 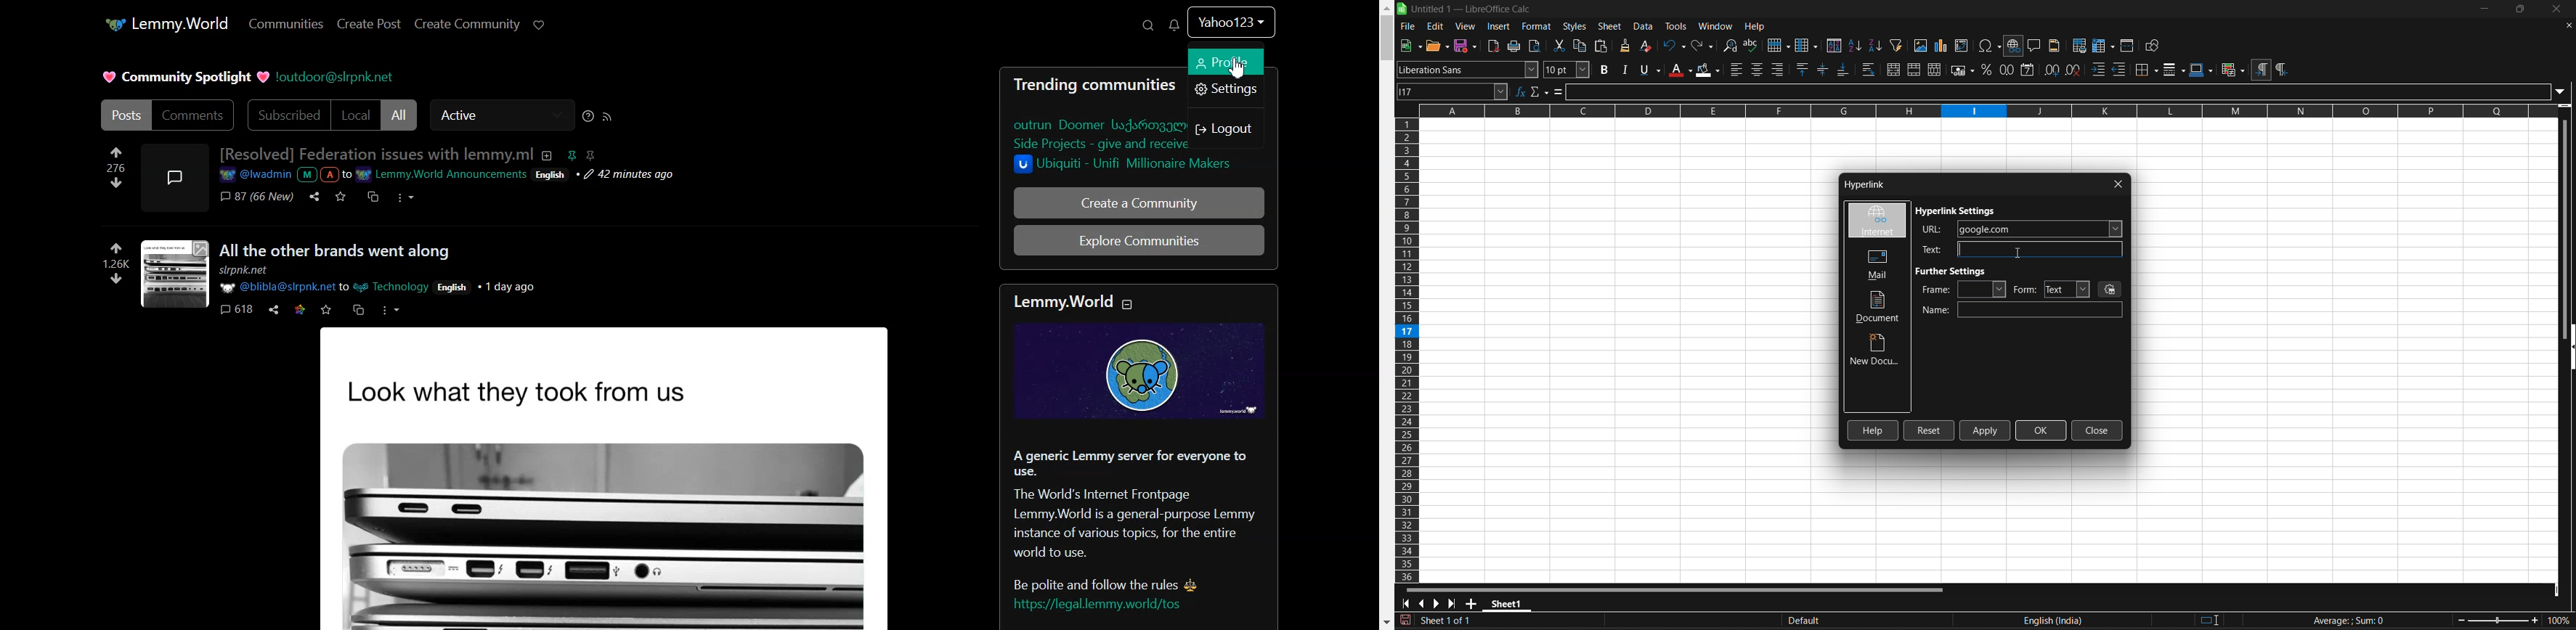 I want to click on add decimal place, so click(x=2051, y=70).